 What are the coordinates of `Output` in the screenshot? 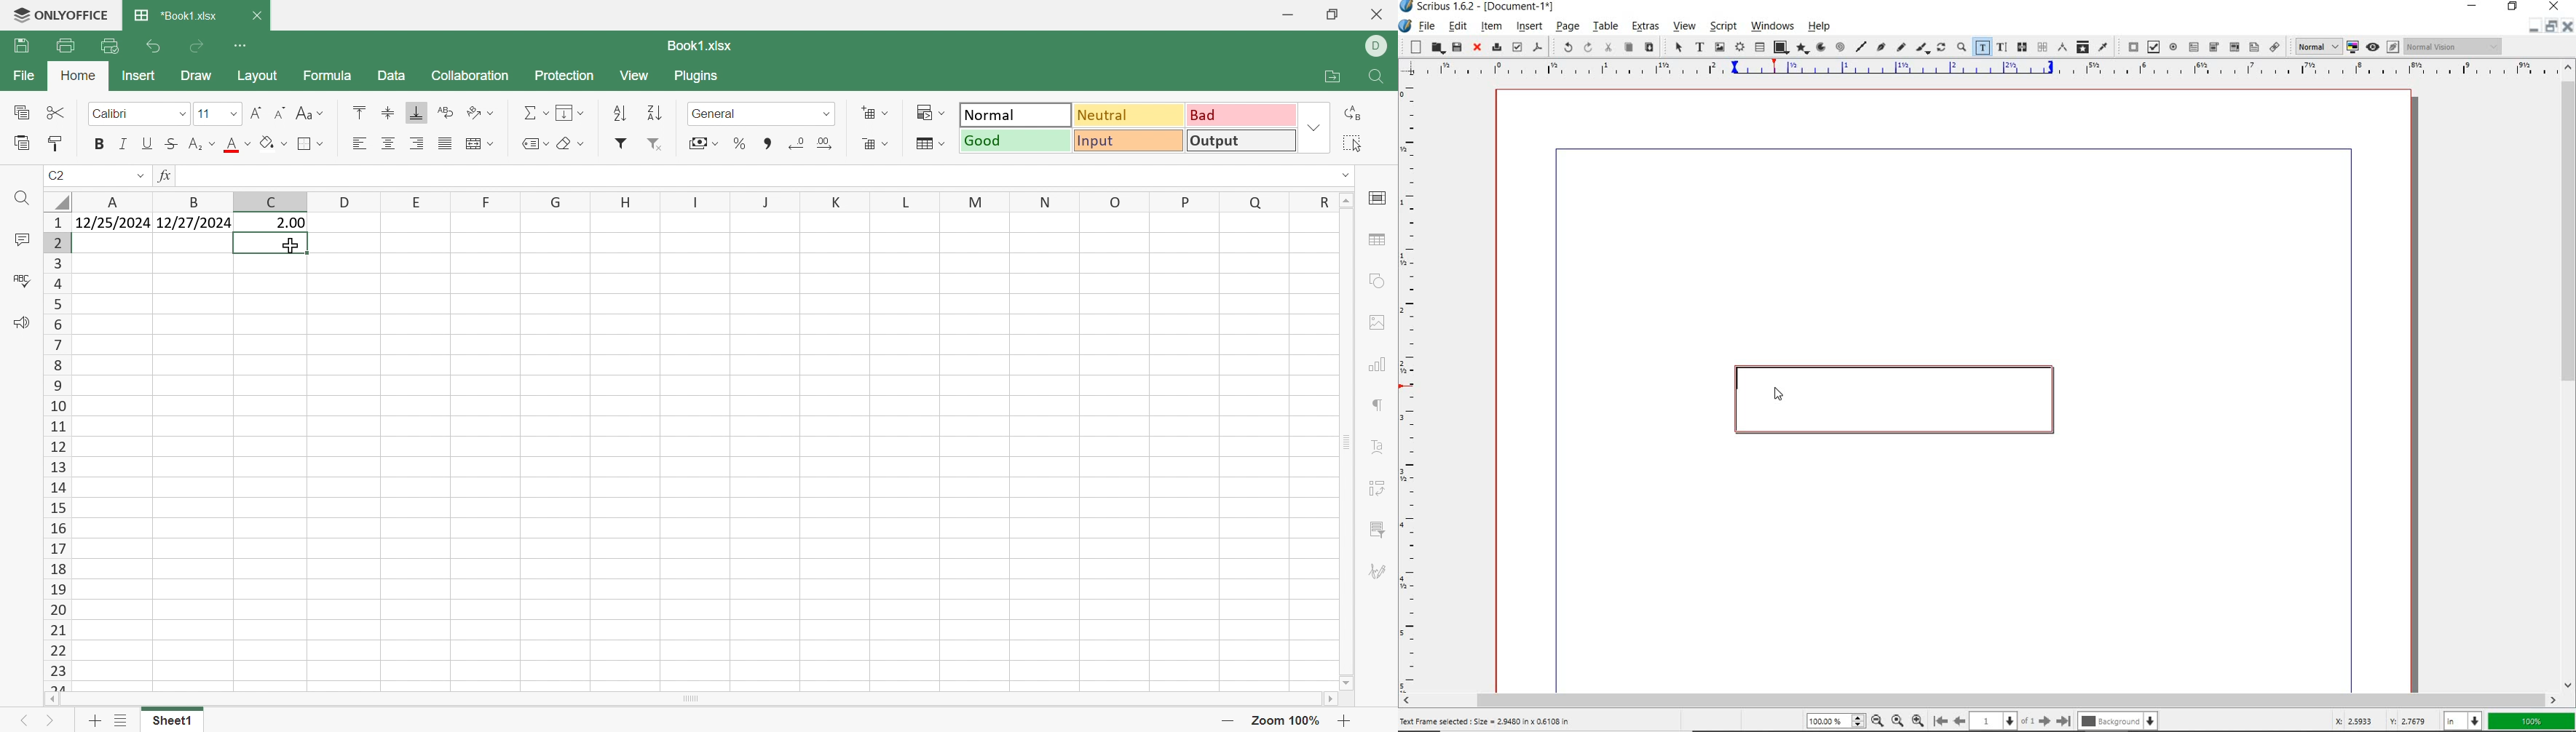 It's located at (1240, 140).